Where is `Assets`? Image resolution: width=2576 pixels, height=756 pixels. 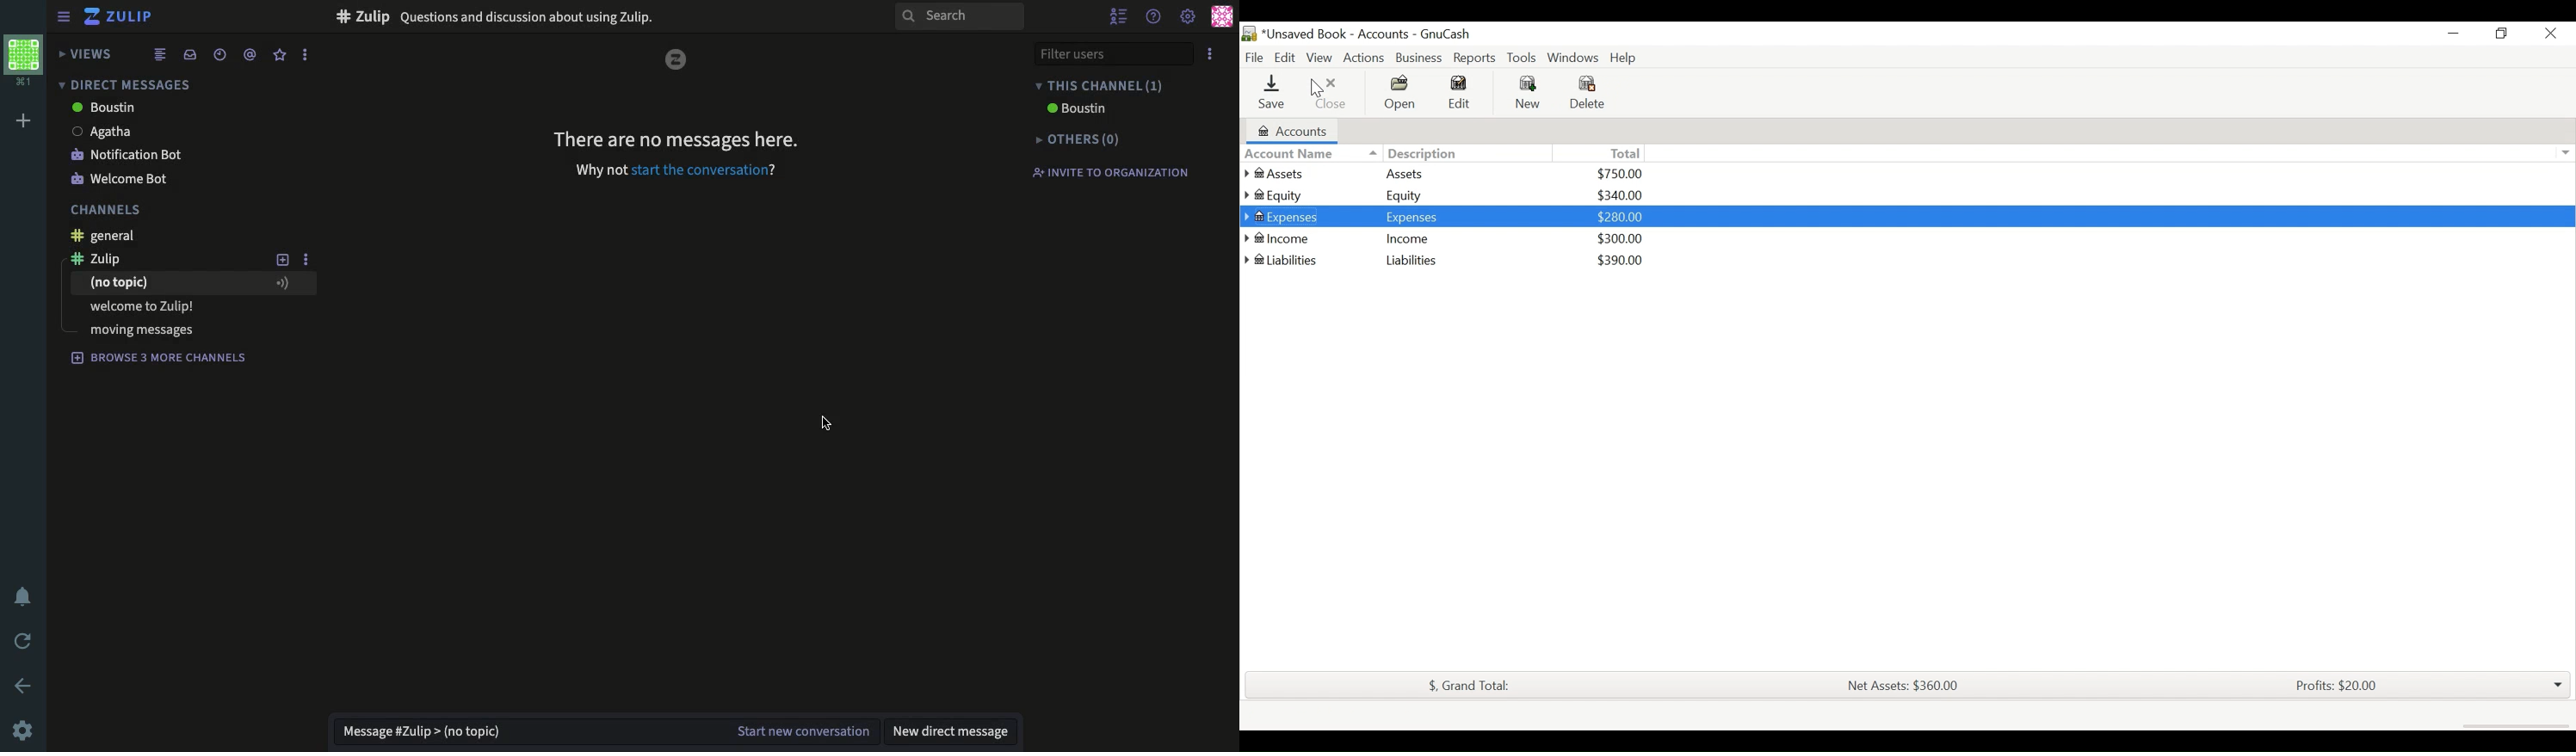 Assets is located at coordinates (1290, 173).